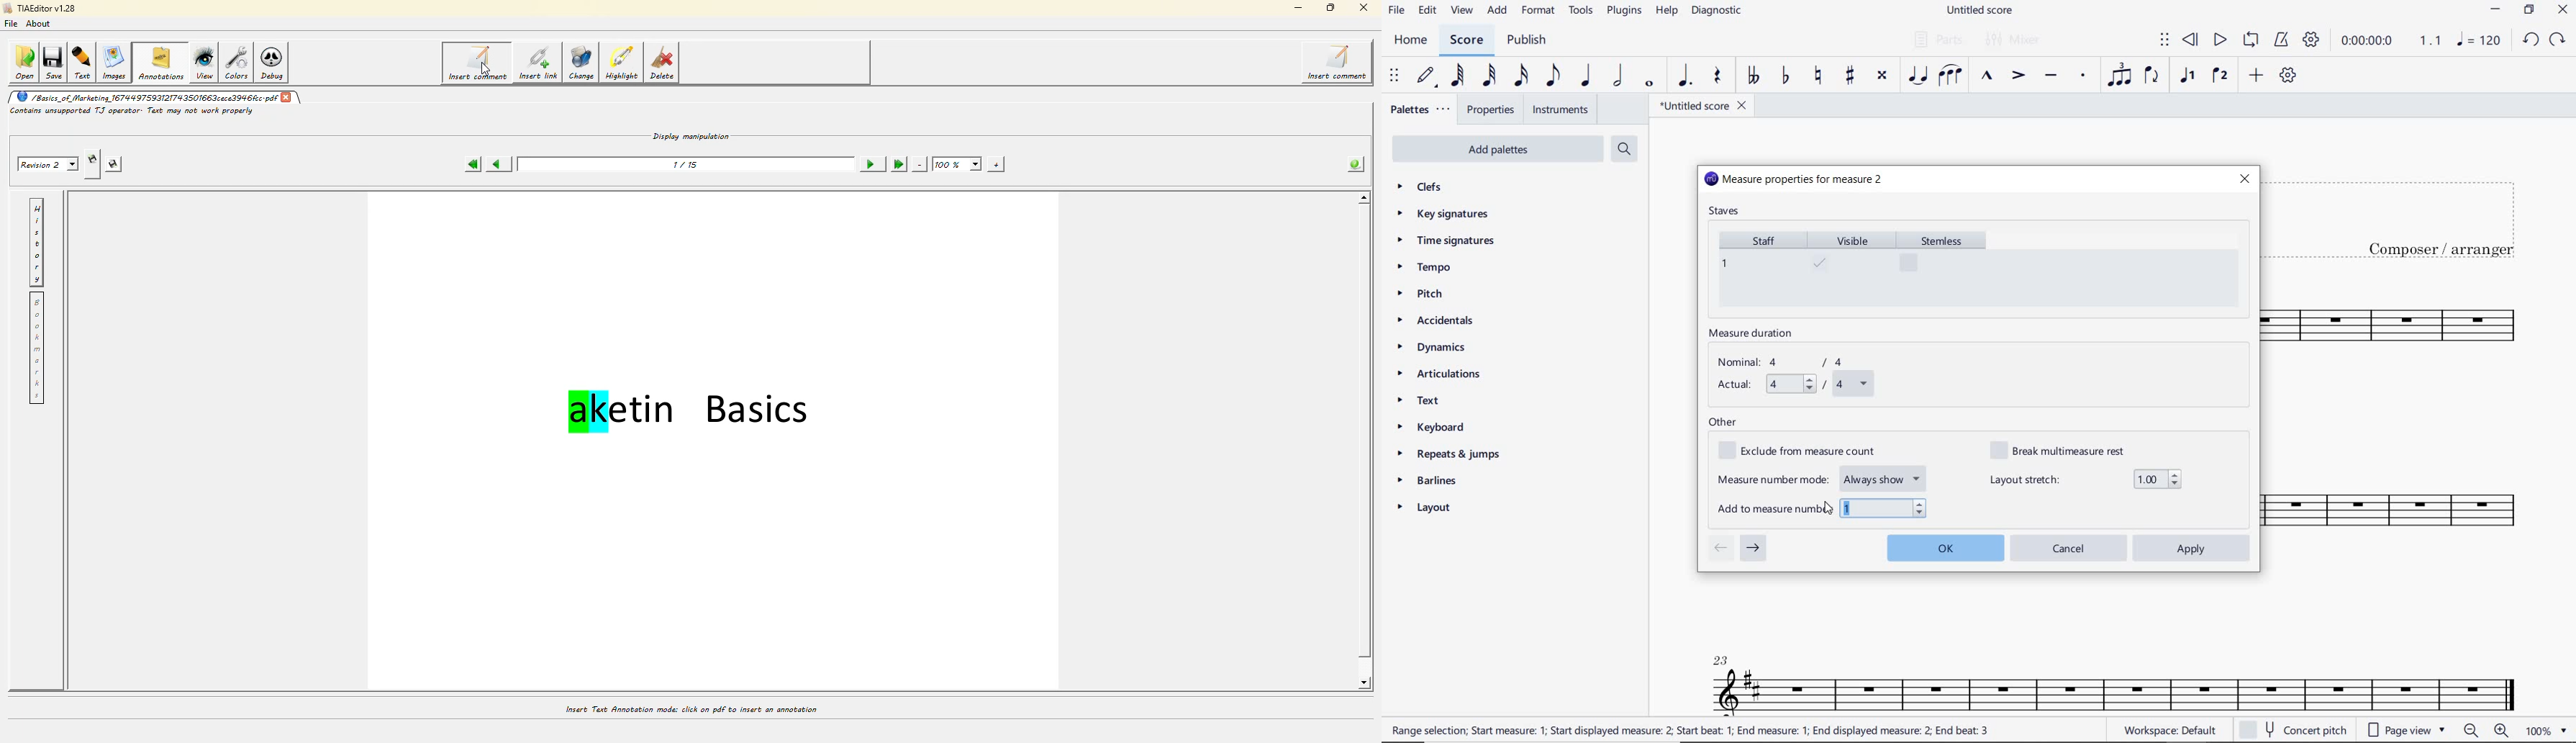 This screenshot has width=2576, height=756. What do you see at coordinates (1449, 456) in the screenshot?
I see `REPEATS & JUMPS` at bounding box center [1449, 456].